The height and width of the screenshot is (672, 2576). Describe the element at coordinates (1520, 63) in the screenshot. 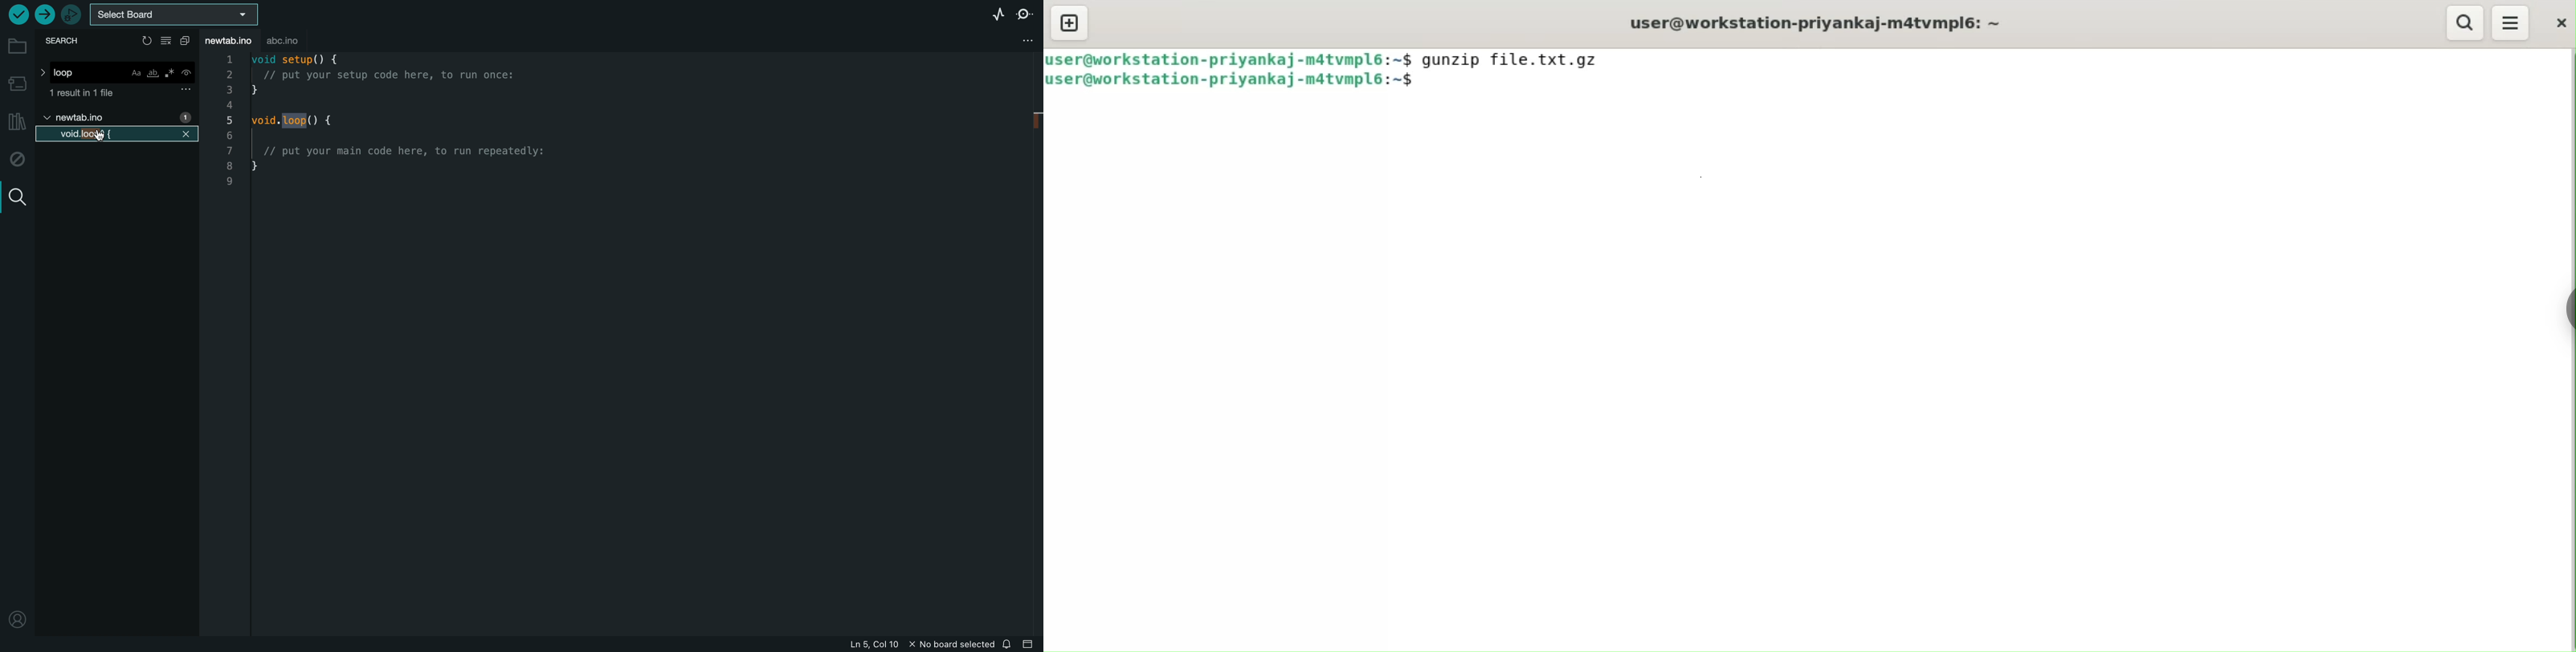

I see `gunzip file.txt.gz` at that location.